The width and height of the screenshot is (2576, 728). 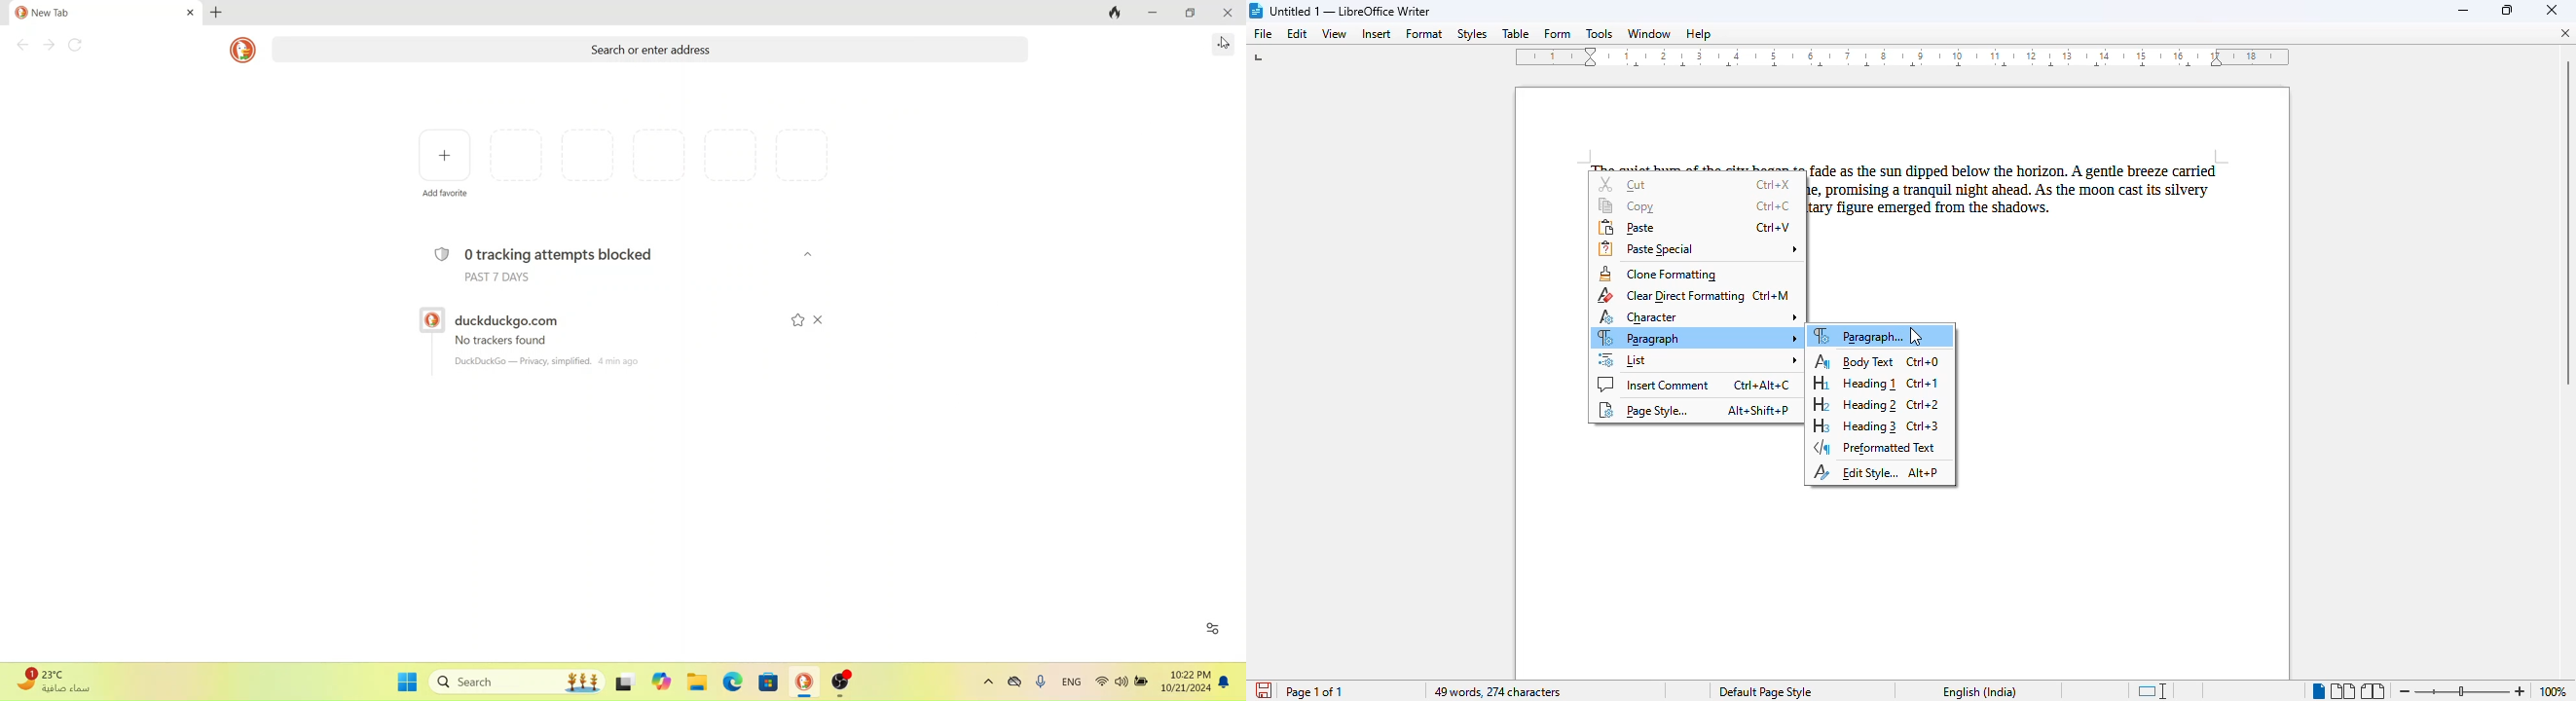 What do you see at coordinates (627, 49) in the screenshot?
I see `search or enter address` at bounding box center [627, 49].